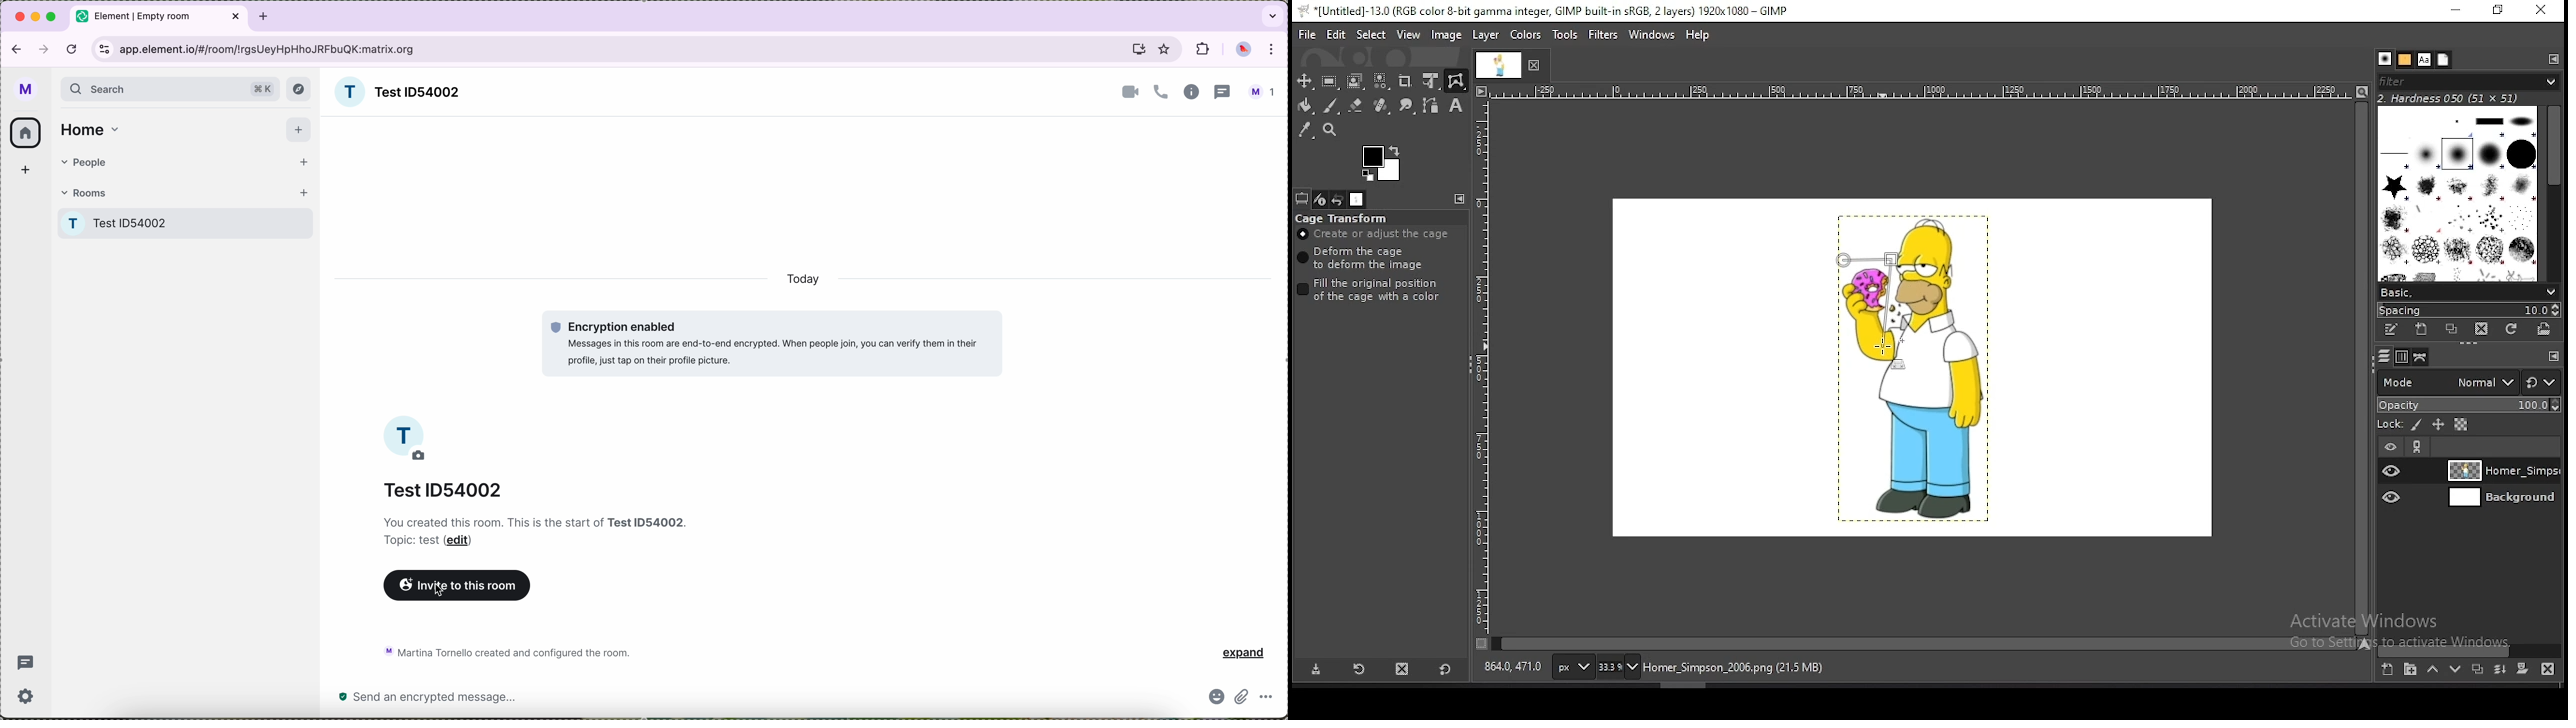 This screenshot has width=2576, height=728. What do you see at coordinates (2423, 59) in the screenshot?
I see `fonts` at bounding box center [2423, 59].